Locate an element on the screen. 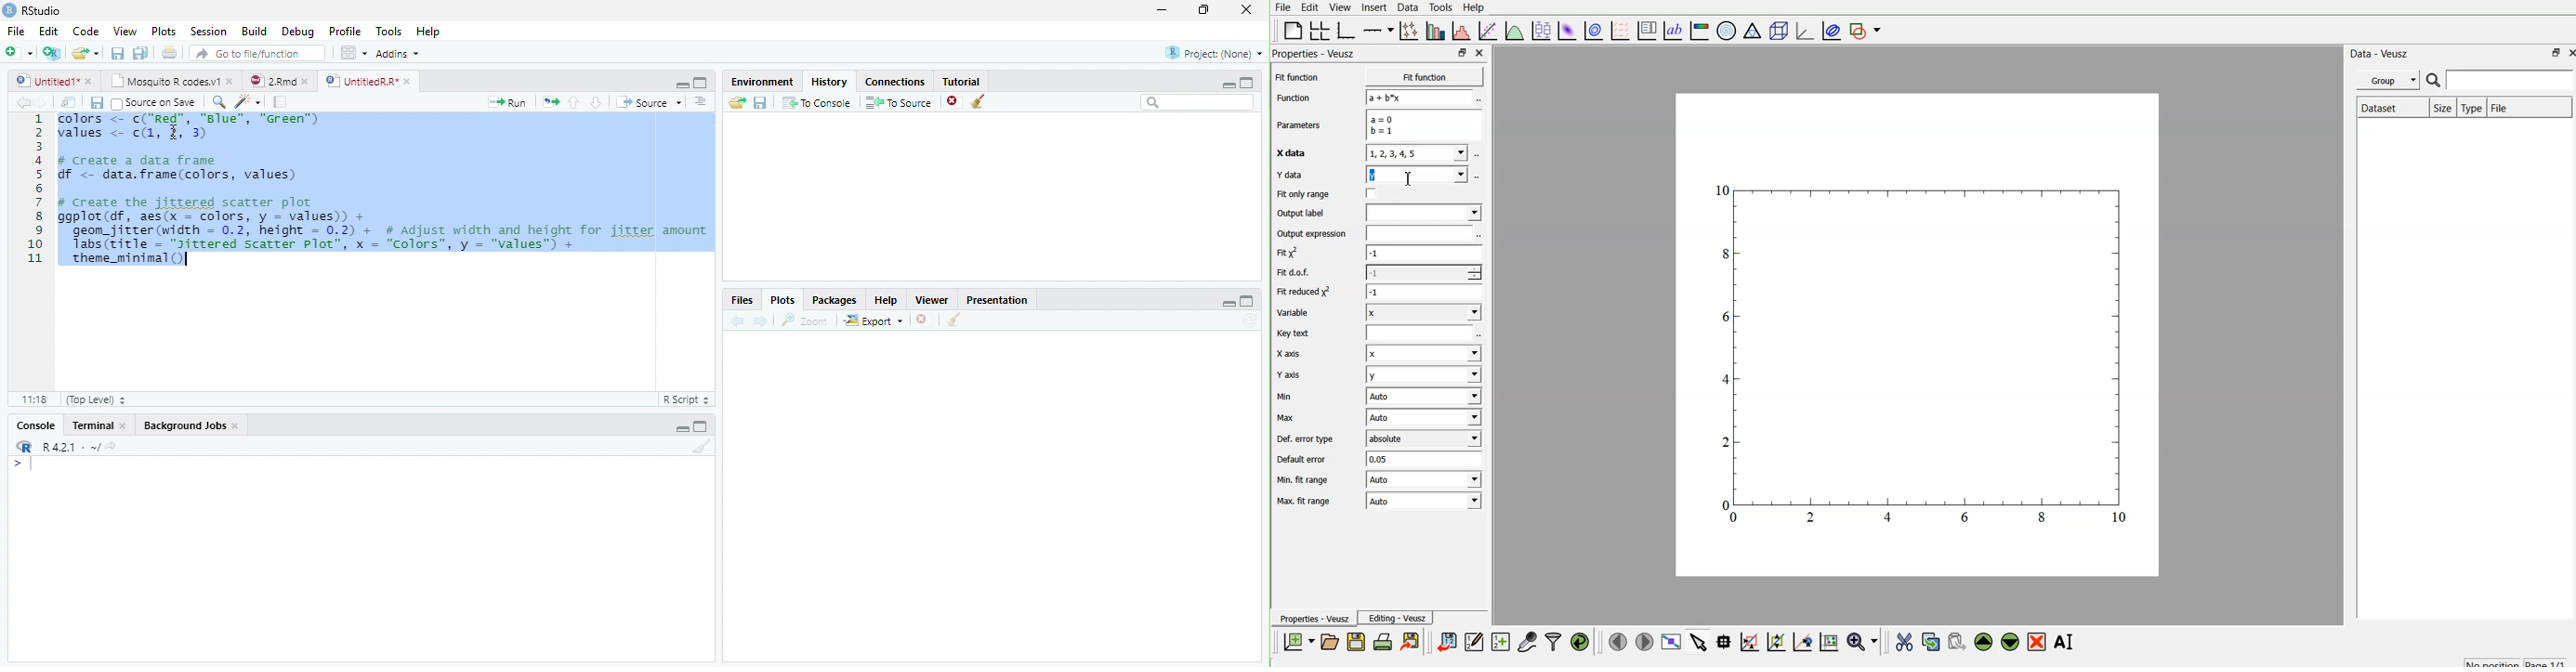 This screenshot has width=2576, height=672. File is located at coordinates (17, 32).